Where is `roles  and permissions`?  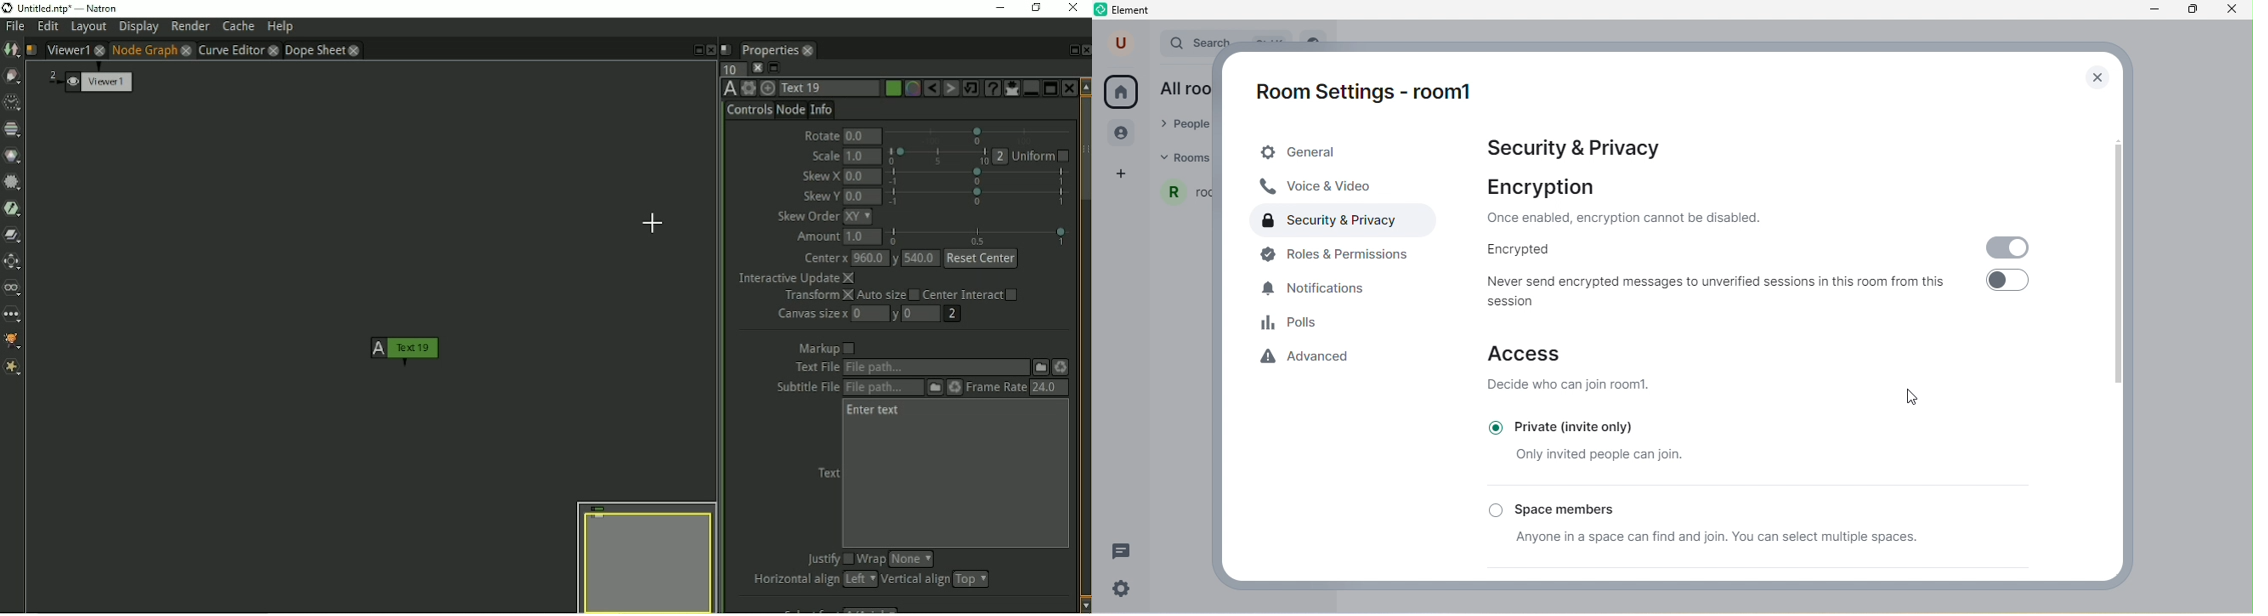
roles  and permissions is located at coordinates (1345, 258).